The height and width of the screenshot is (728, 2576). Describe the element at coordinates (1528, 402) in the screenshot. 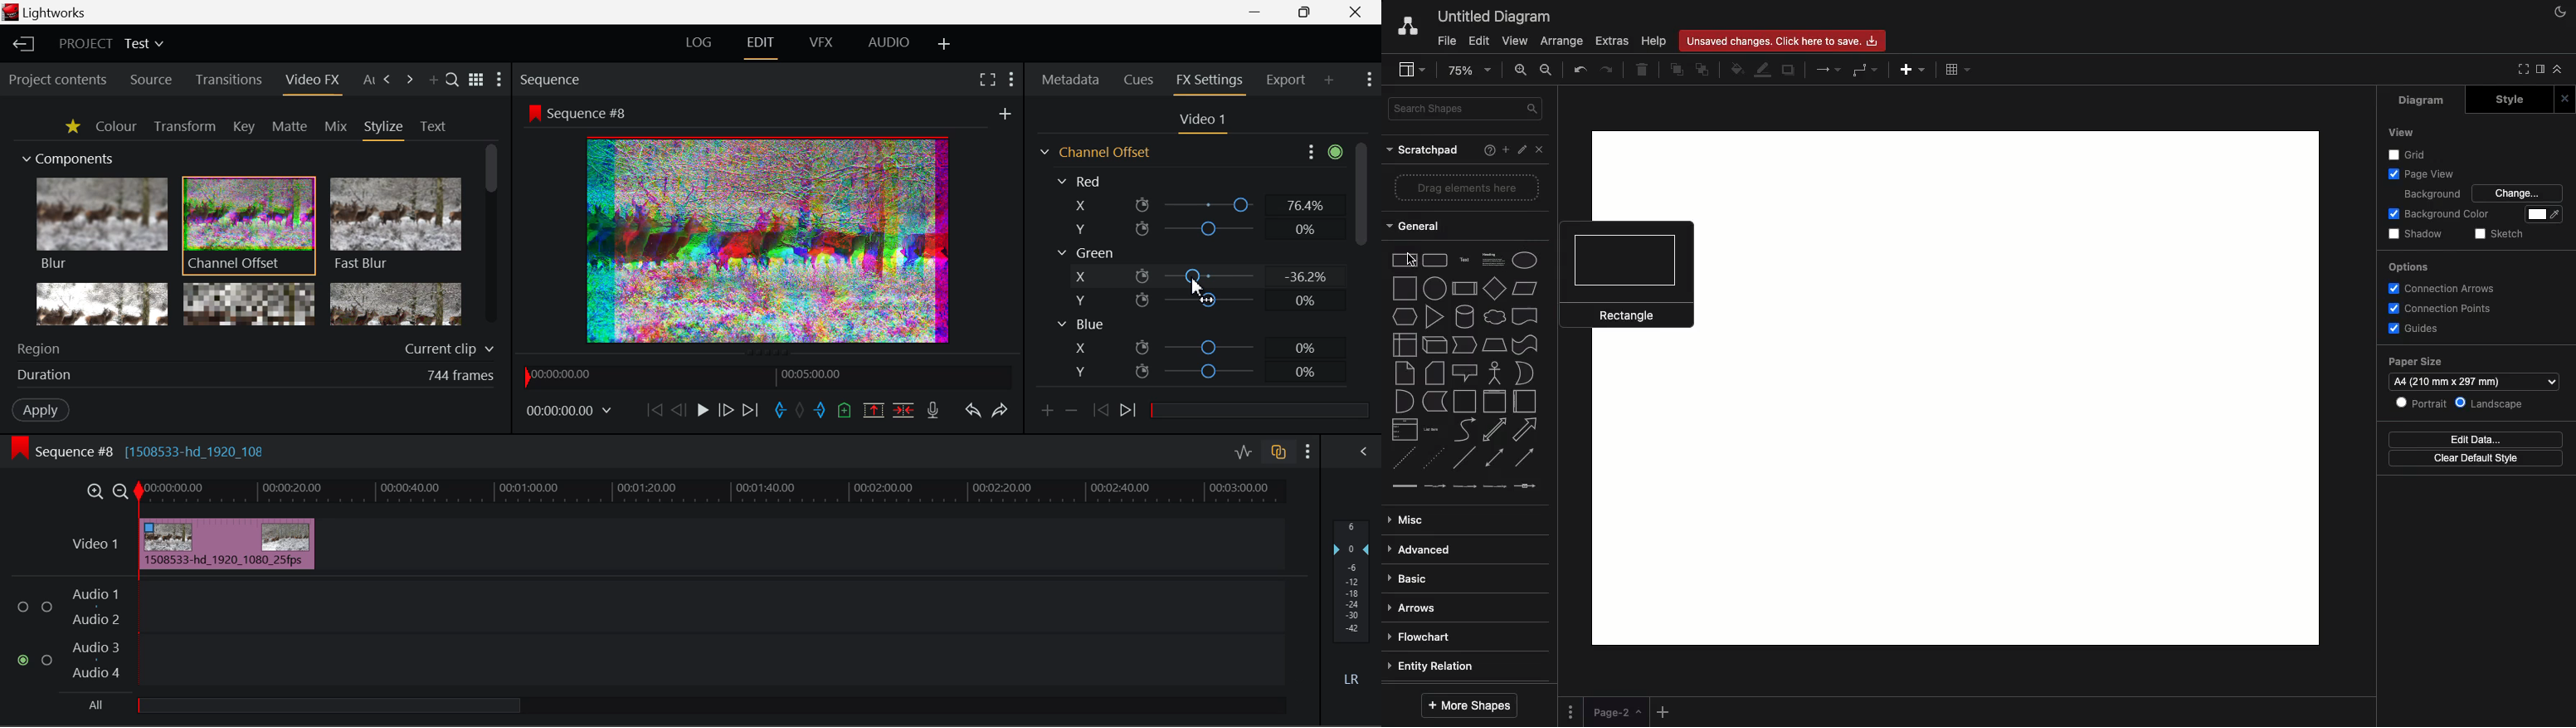

I see `horizontal container` at that location.